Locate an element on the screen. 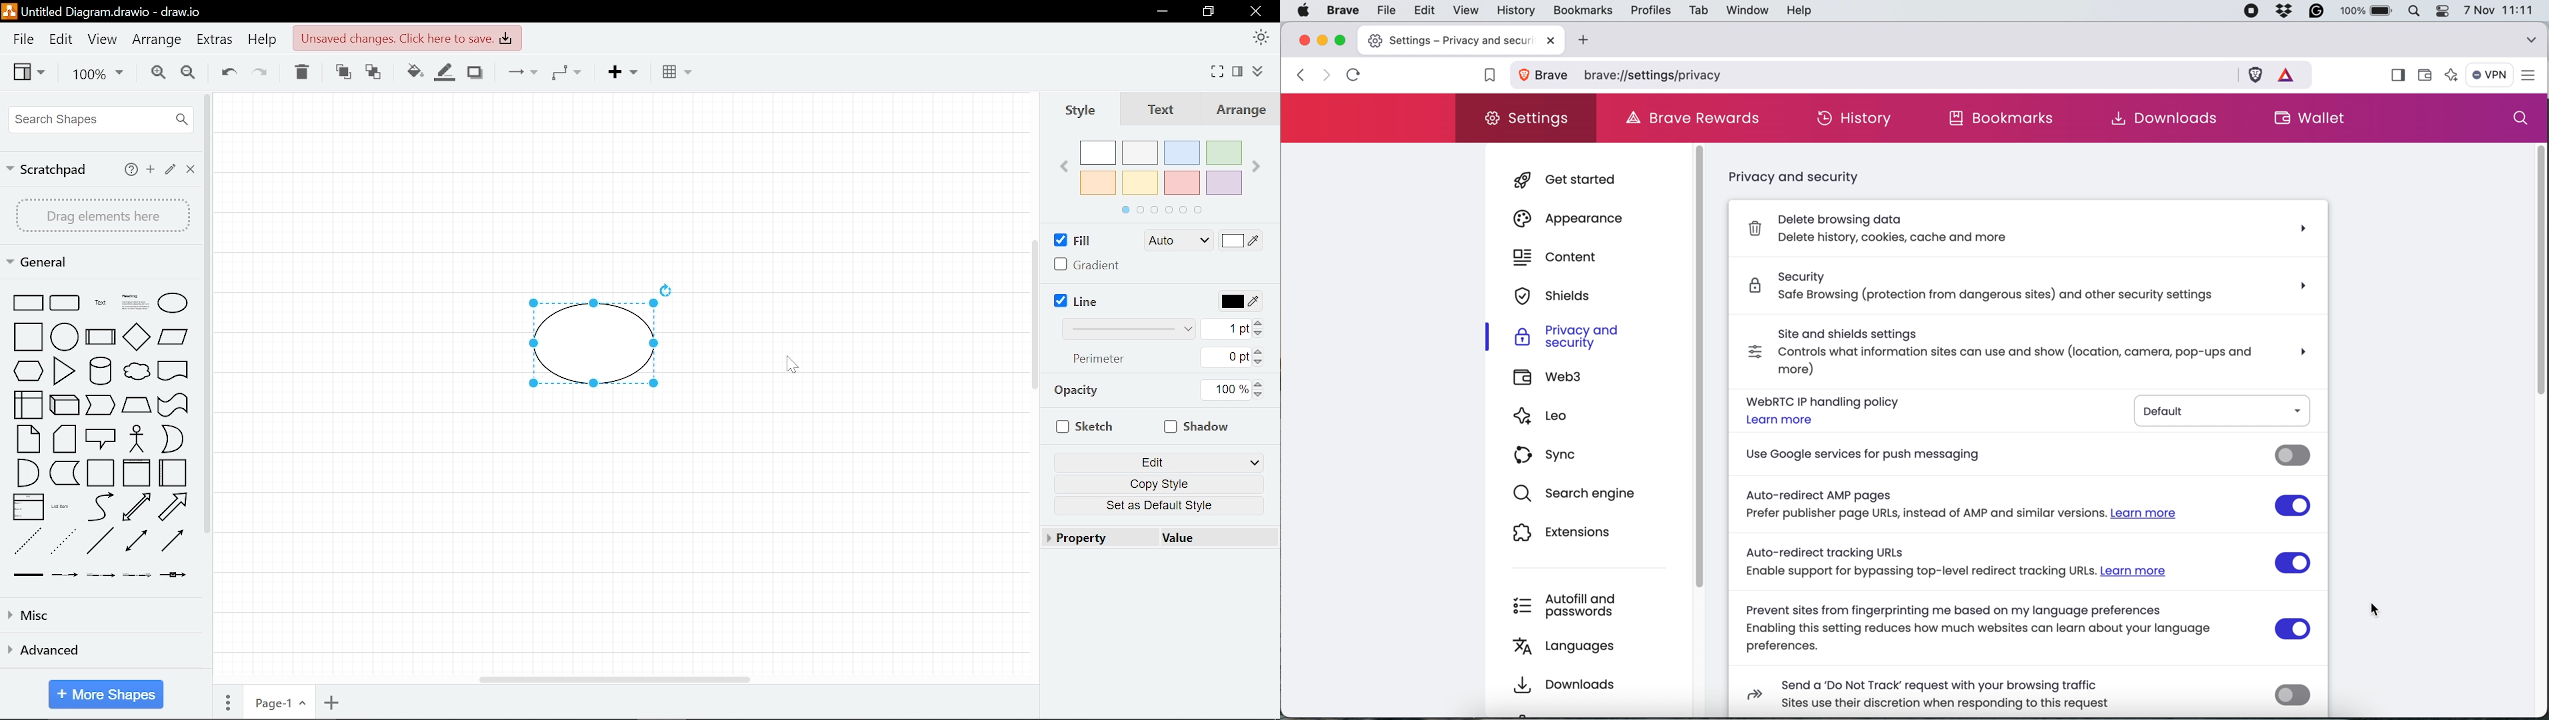 This screenshot has height=728, width=2576. rewards is located at coordinates (2291, 73).